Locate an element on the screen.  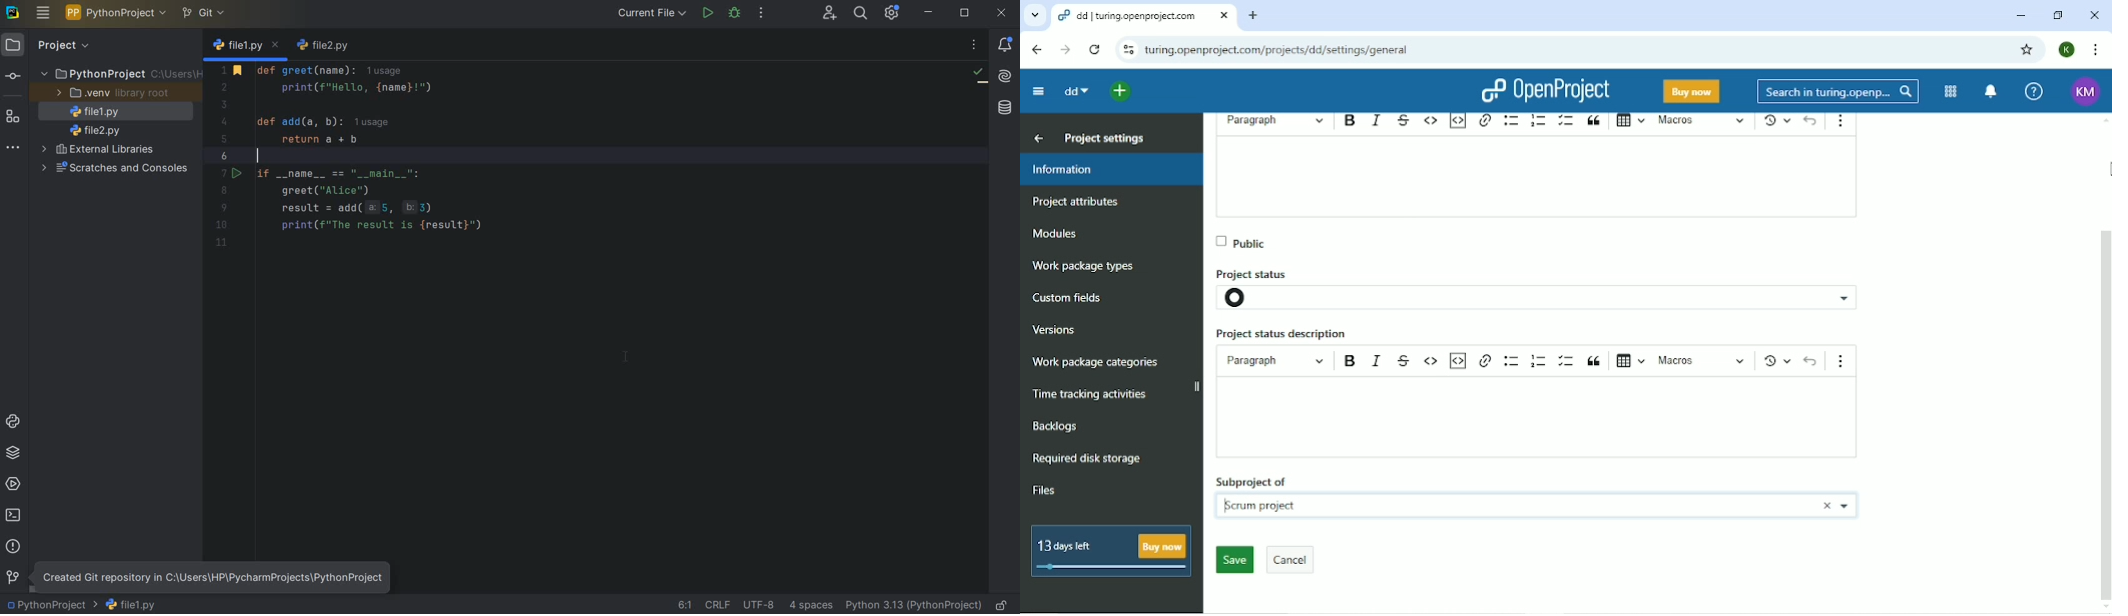
Required disk storage is located at coordinates (1087, 460).